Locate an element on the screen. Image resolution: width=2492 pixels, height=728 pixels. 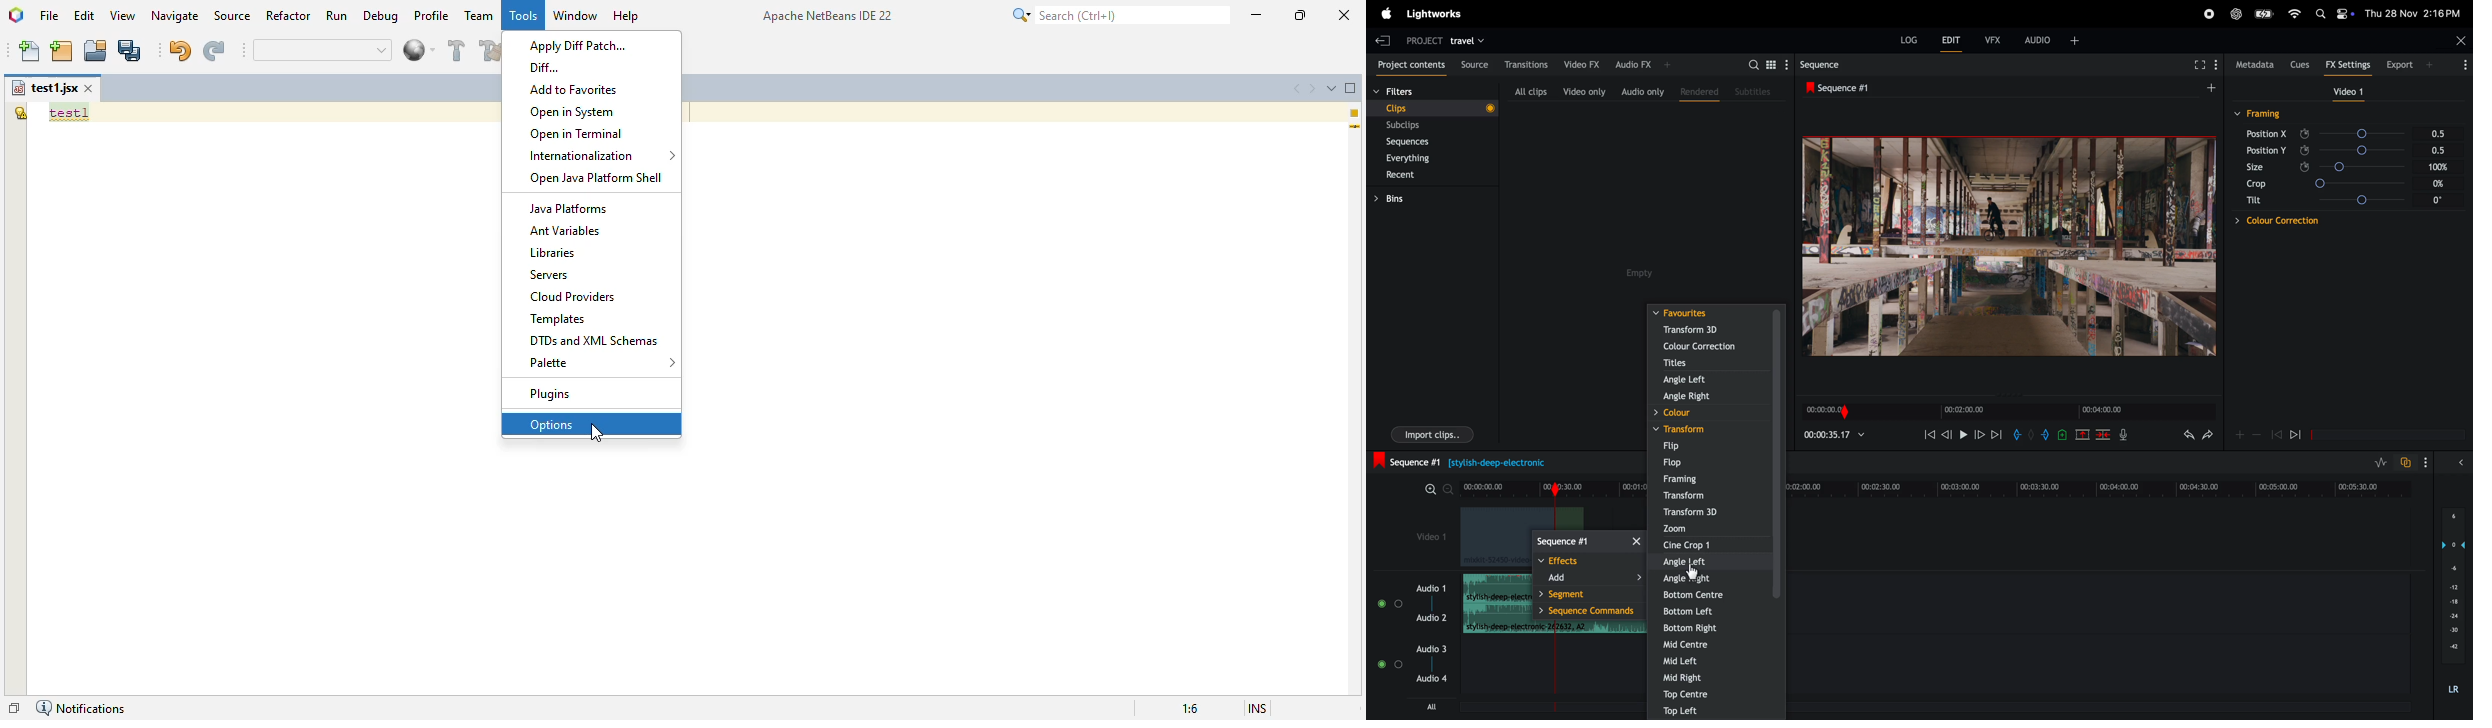
video1 is located at coordinates (1424, 536).